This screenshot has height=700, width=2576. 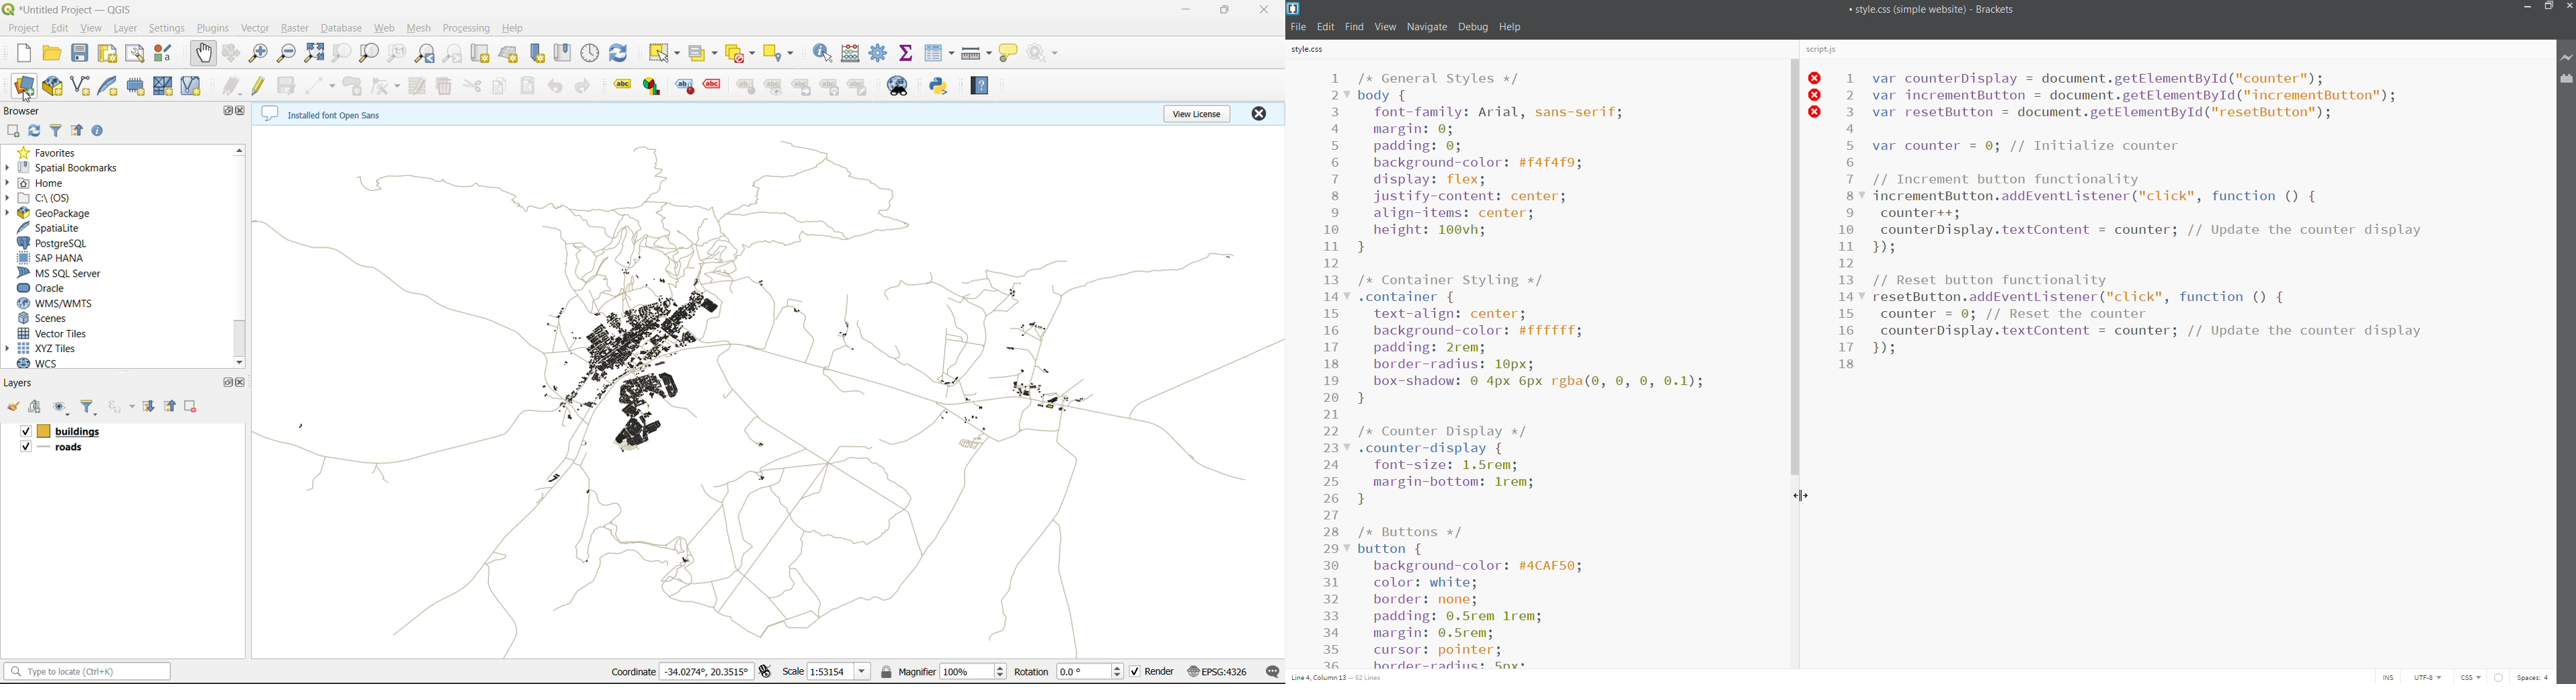 I want to click on calculator, so click(x=855, y=55).